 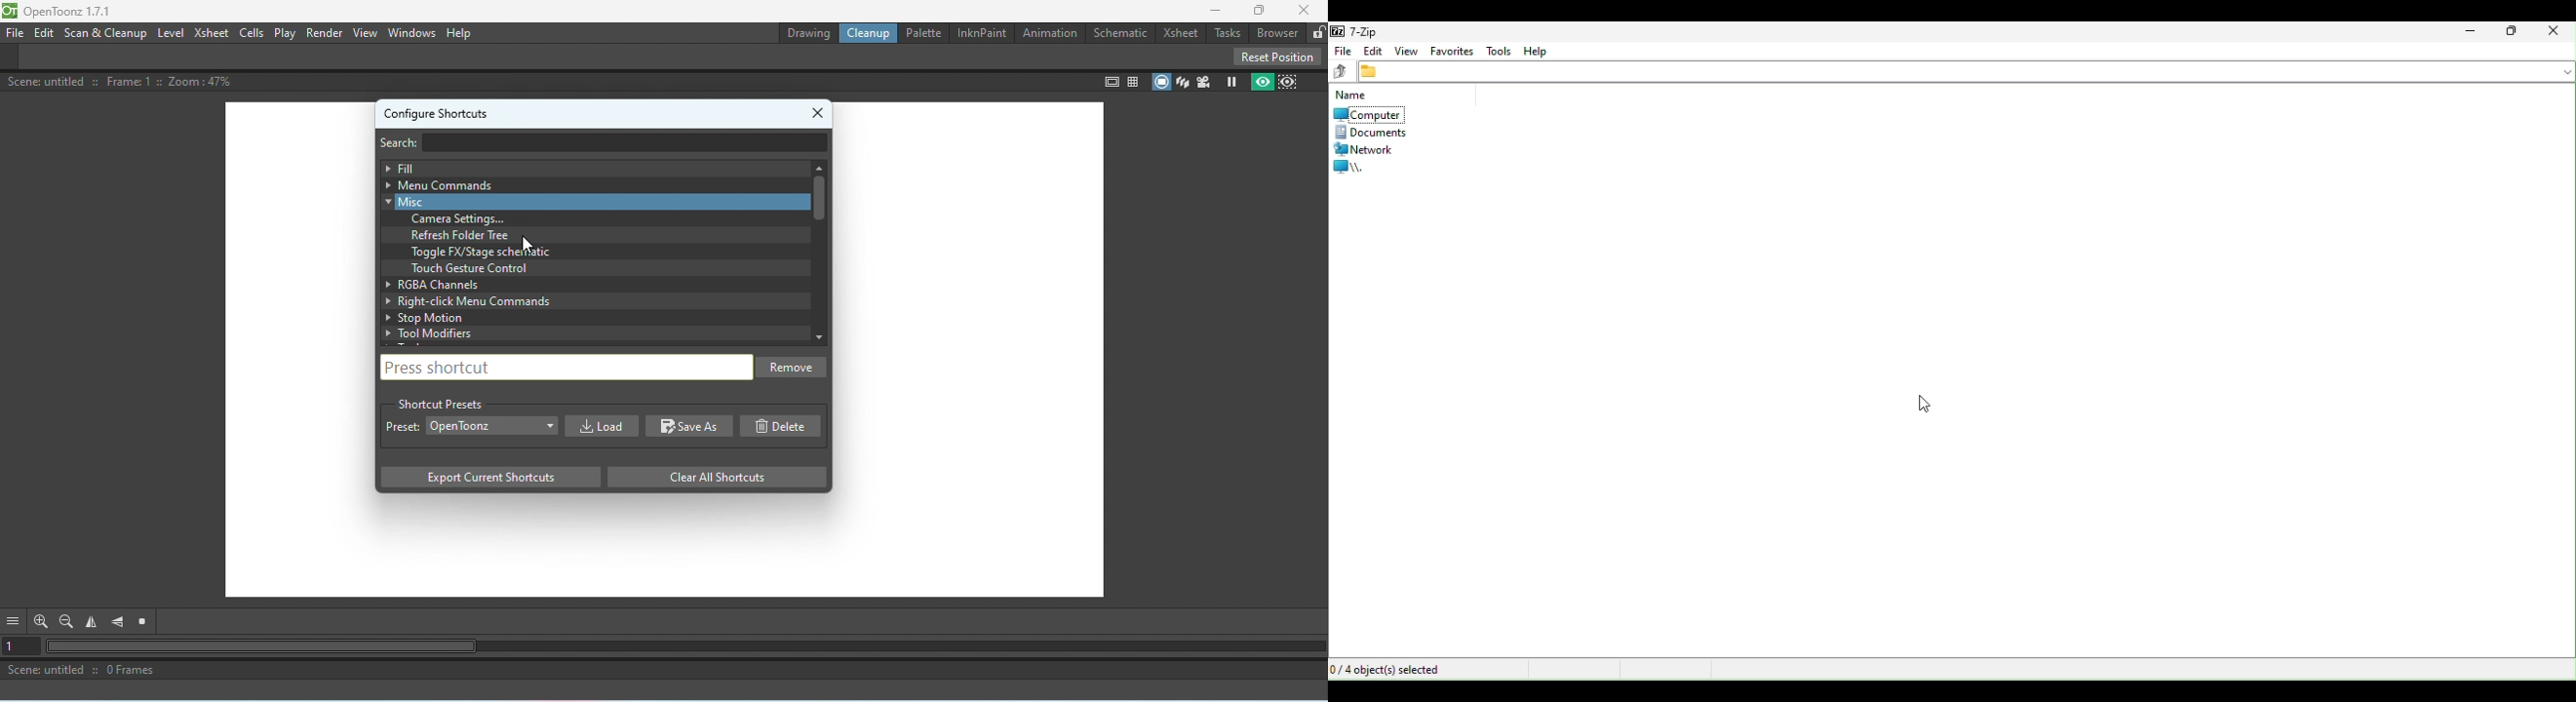 I want to click on favourite, so click(x=1451, y=51).